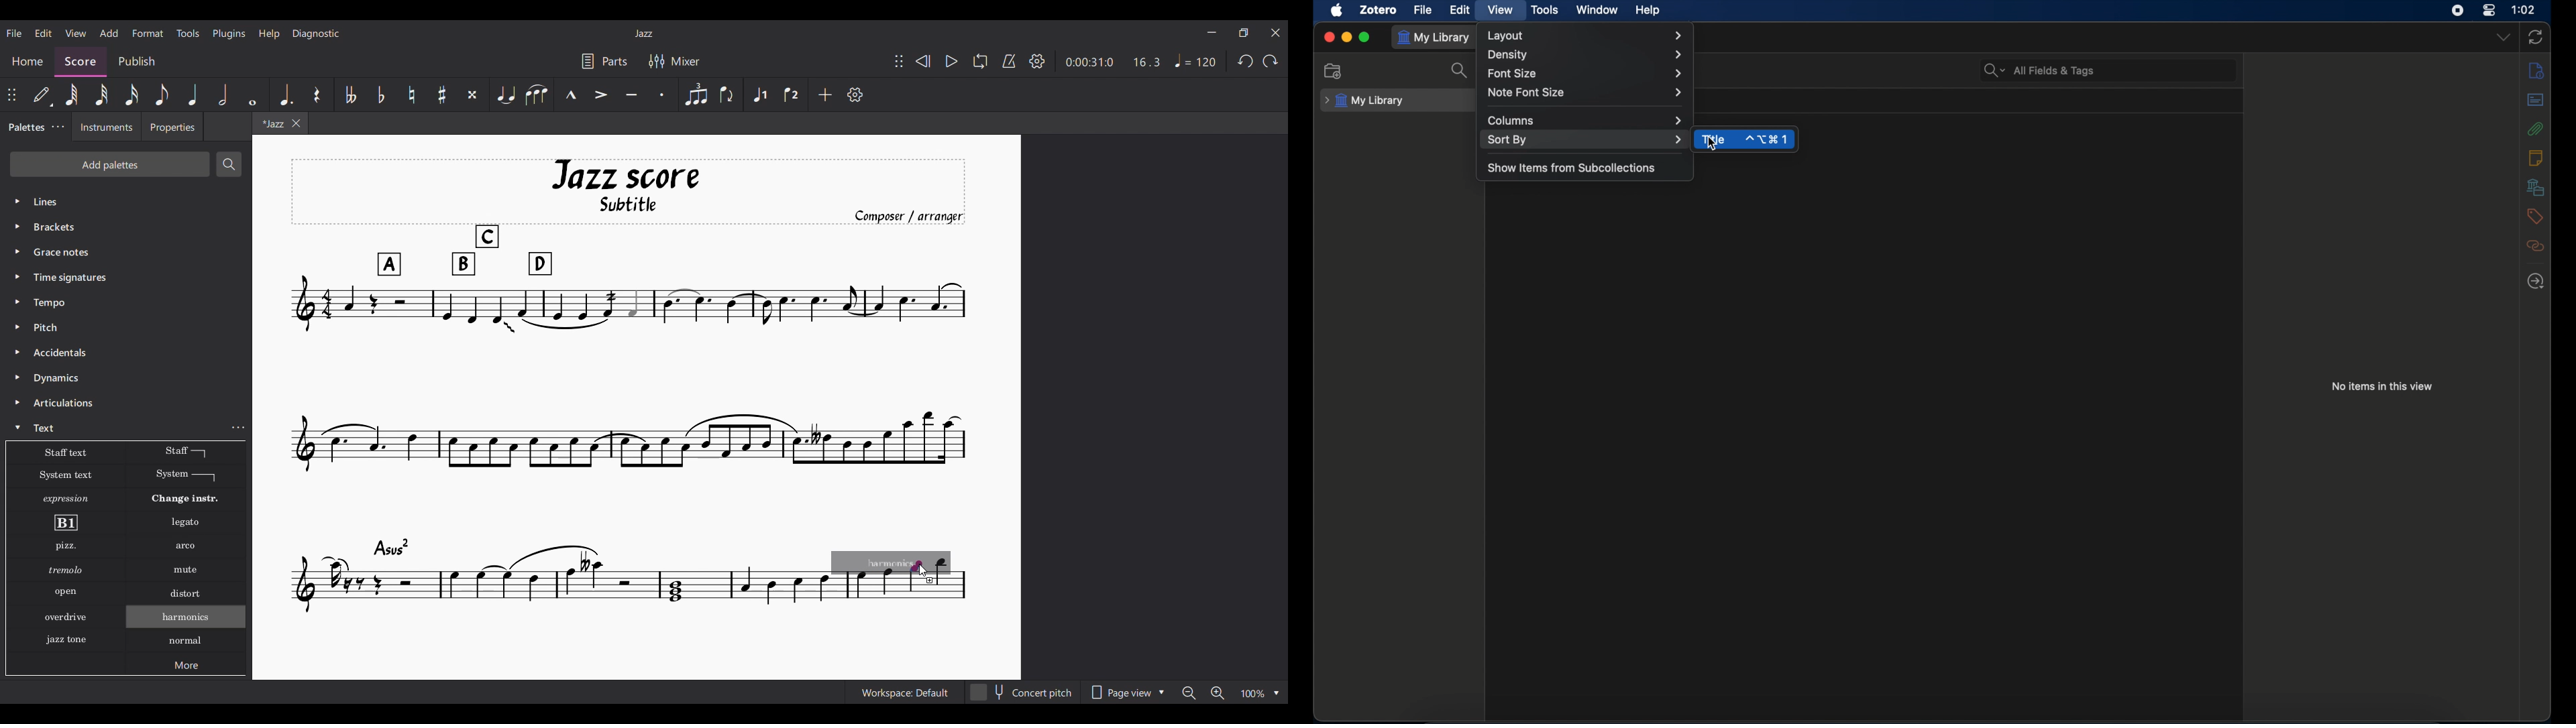 The height and width of the screenshot is (728, 2576). What do you see at coordinates (601, 95) in the screenshot?
I see `Accent` at bounding box center [601, 95].